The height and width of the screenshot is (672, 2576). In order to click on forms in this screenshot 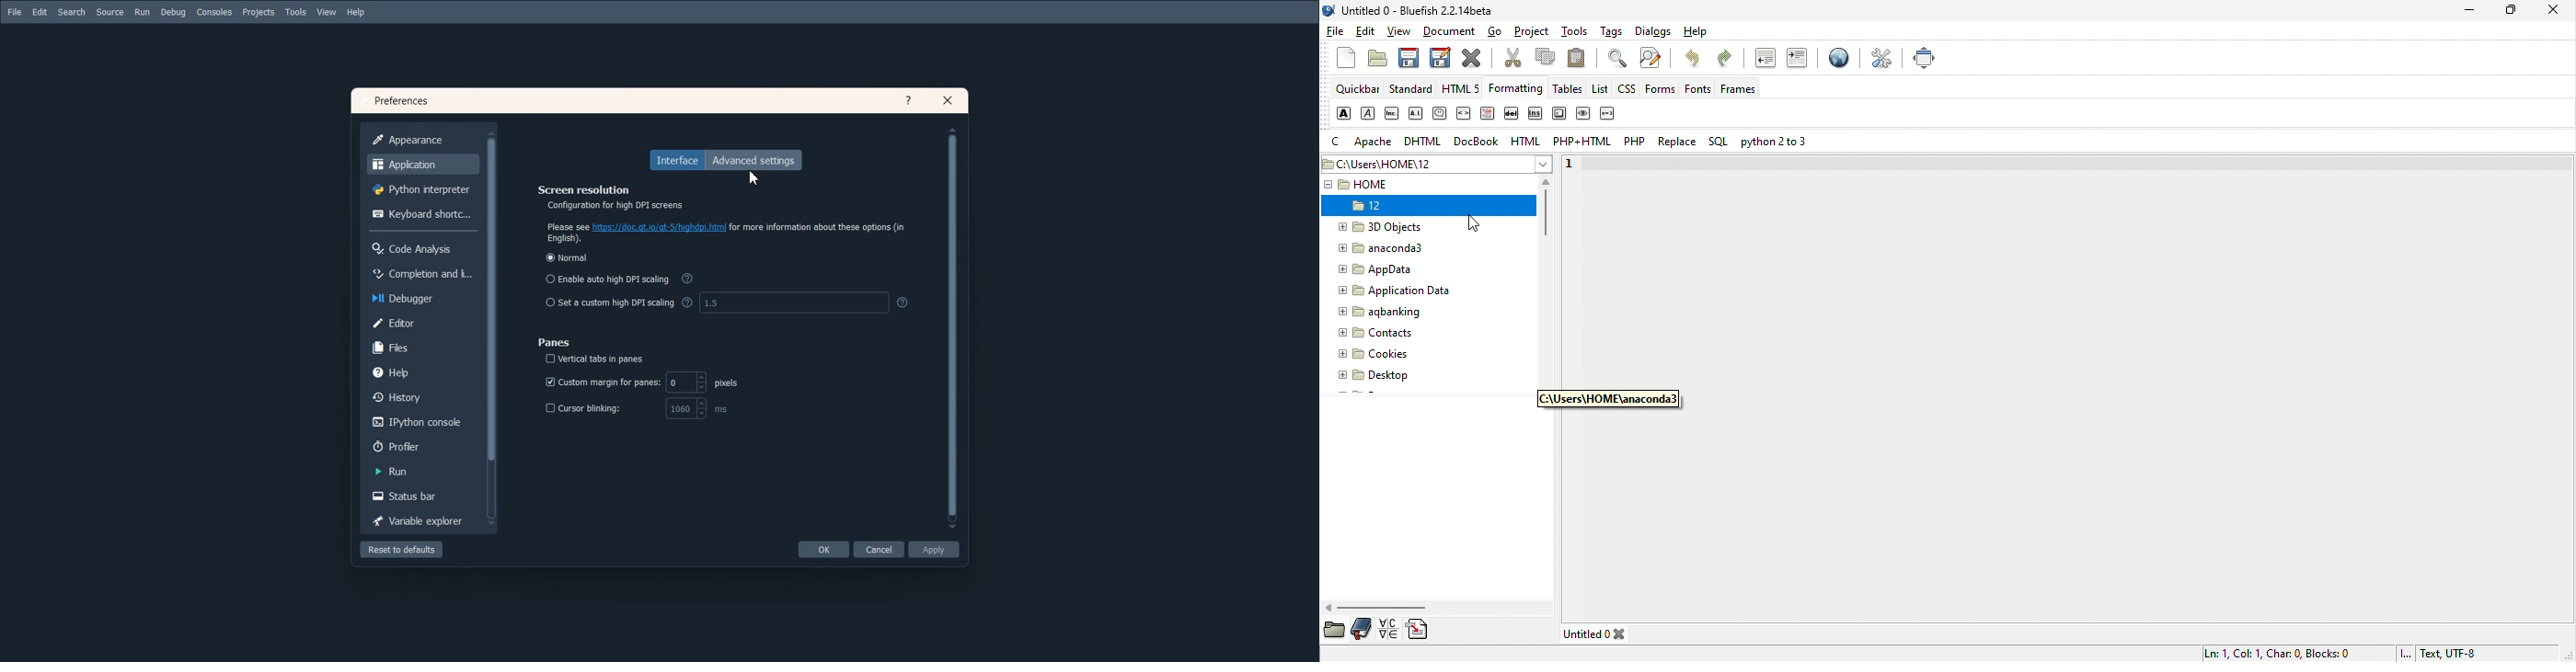, I will do `click(1663, 88)`.